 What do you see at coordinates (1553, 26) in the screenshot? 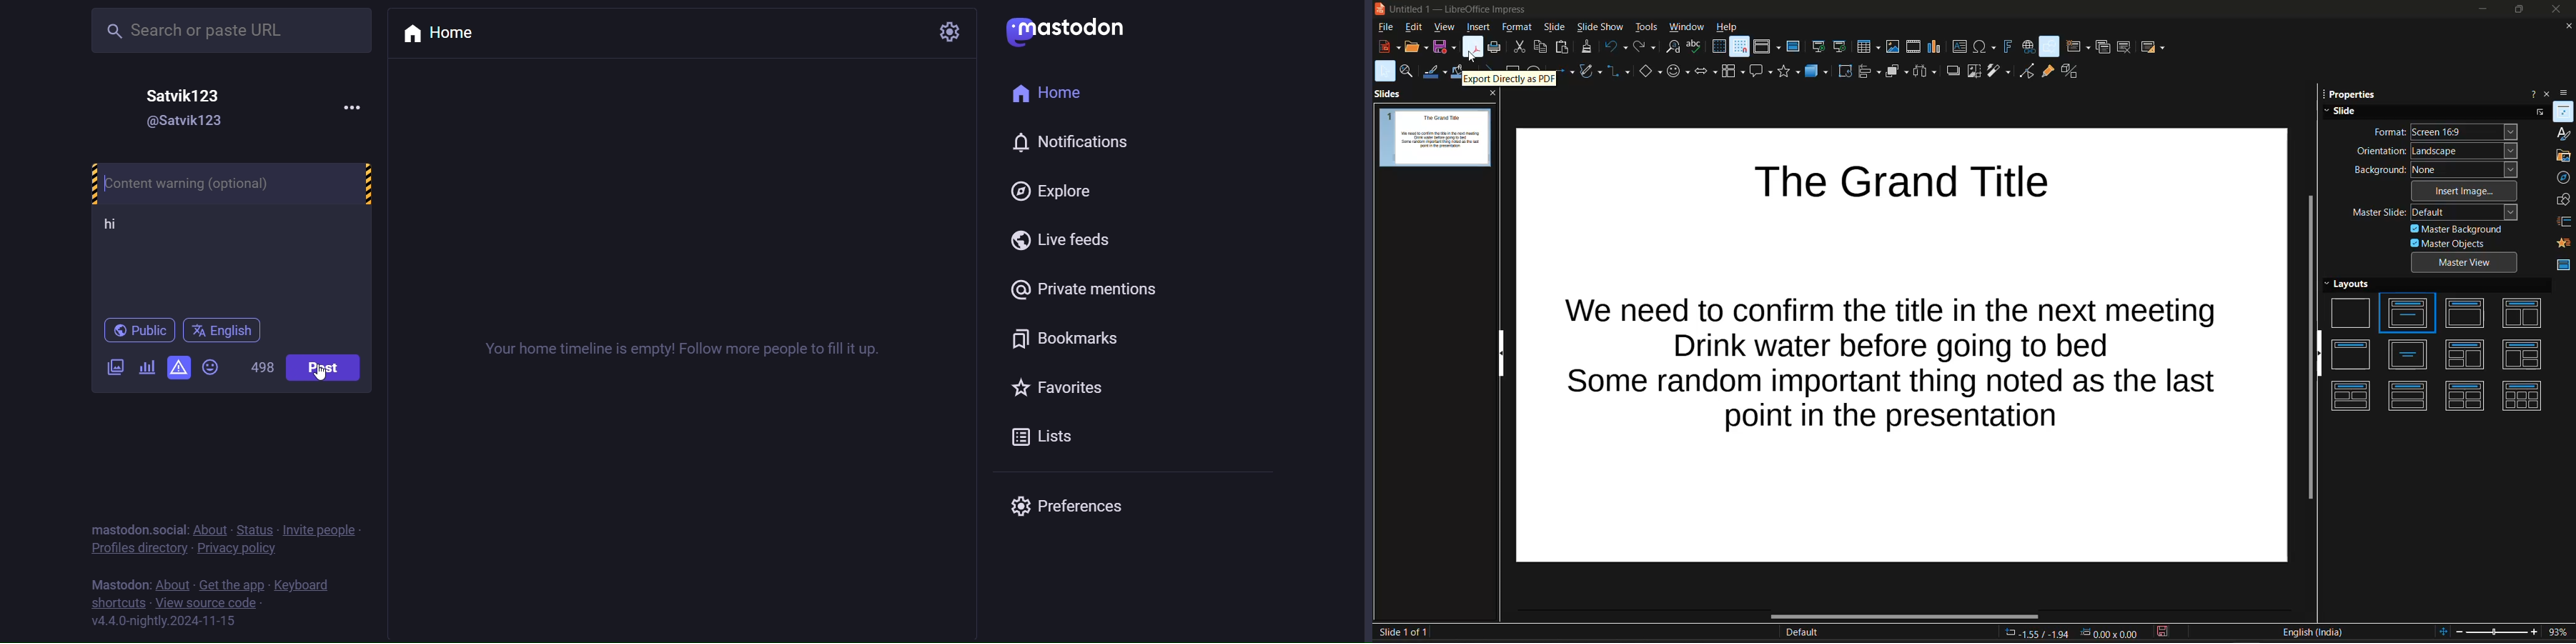
I see `slide` at bounding box center [1553, 26].